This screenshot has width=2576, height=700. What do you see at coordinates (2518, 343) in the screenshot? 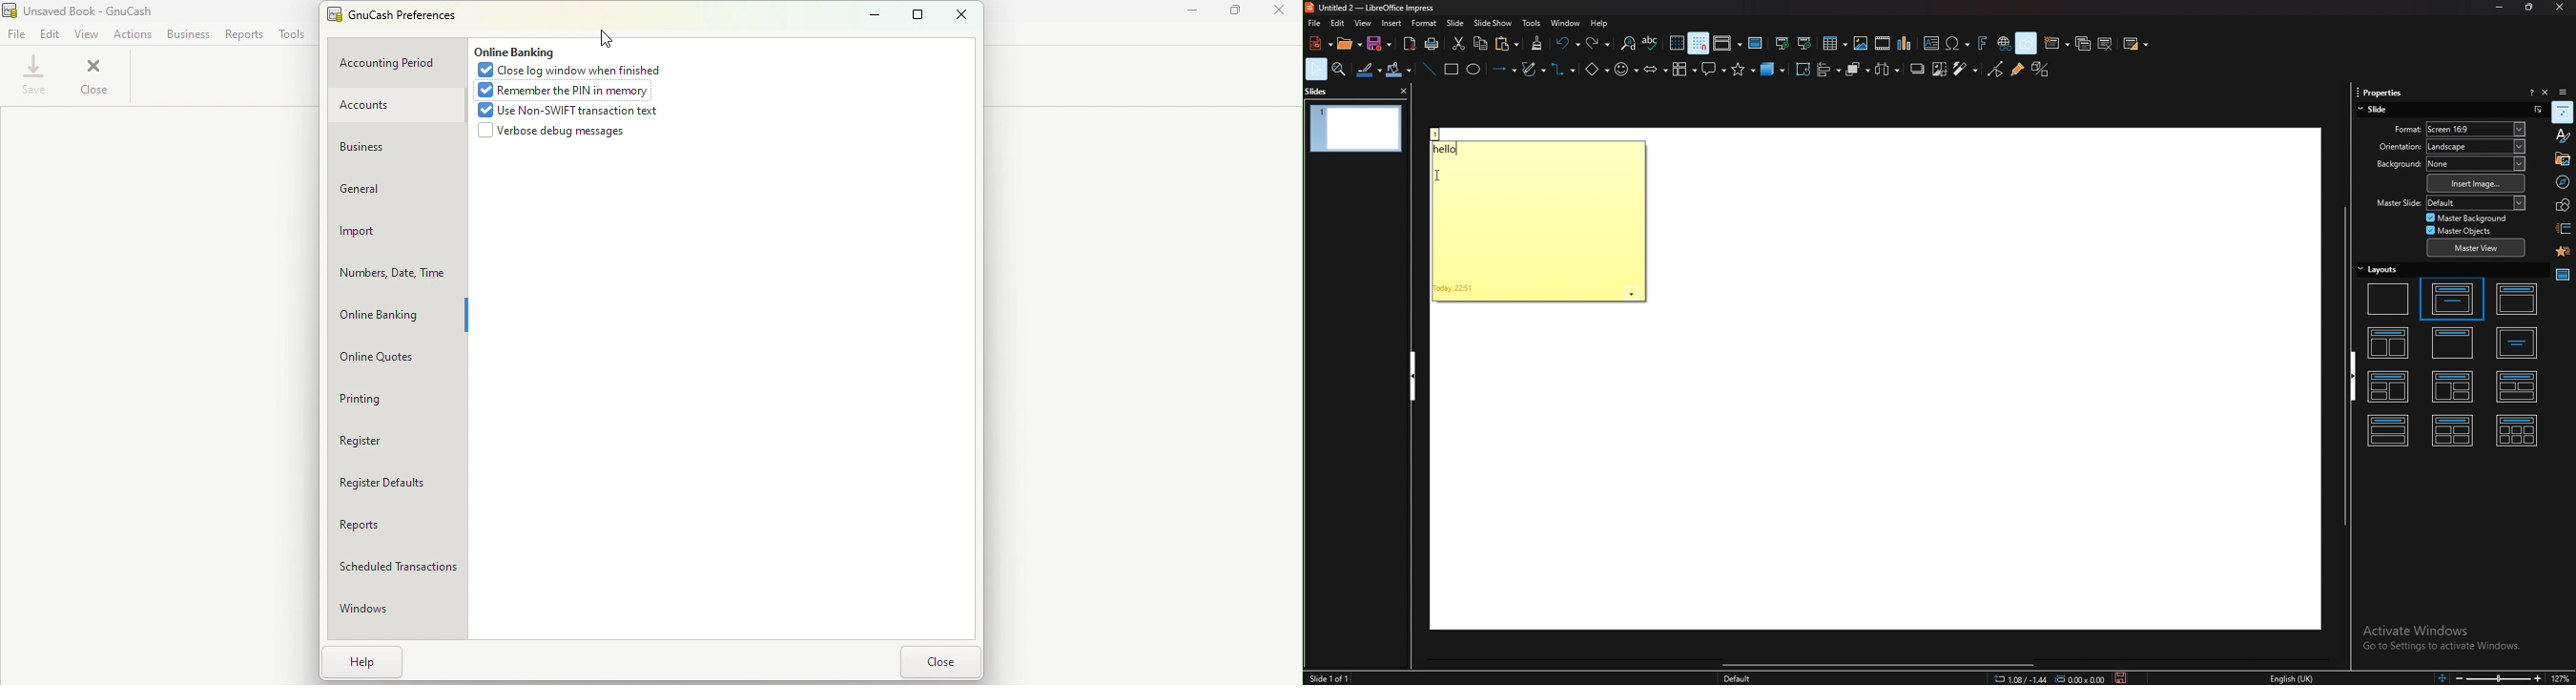
I see `centered text` at bounding box center [2518, 343].